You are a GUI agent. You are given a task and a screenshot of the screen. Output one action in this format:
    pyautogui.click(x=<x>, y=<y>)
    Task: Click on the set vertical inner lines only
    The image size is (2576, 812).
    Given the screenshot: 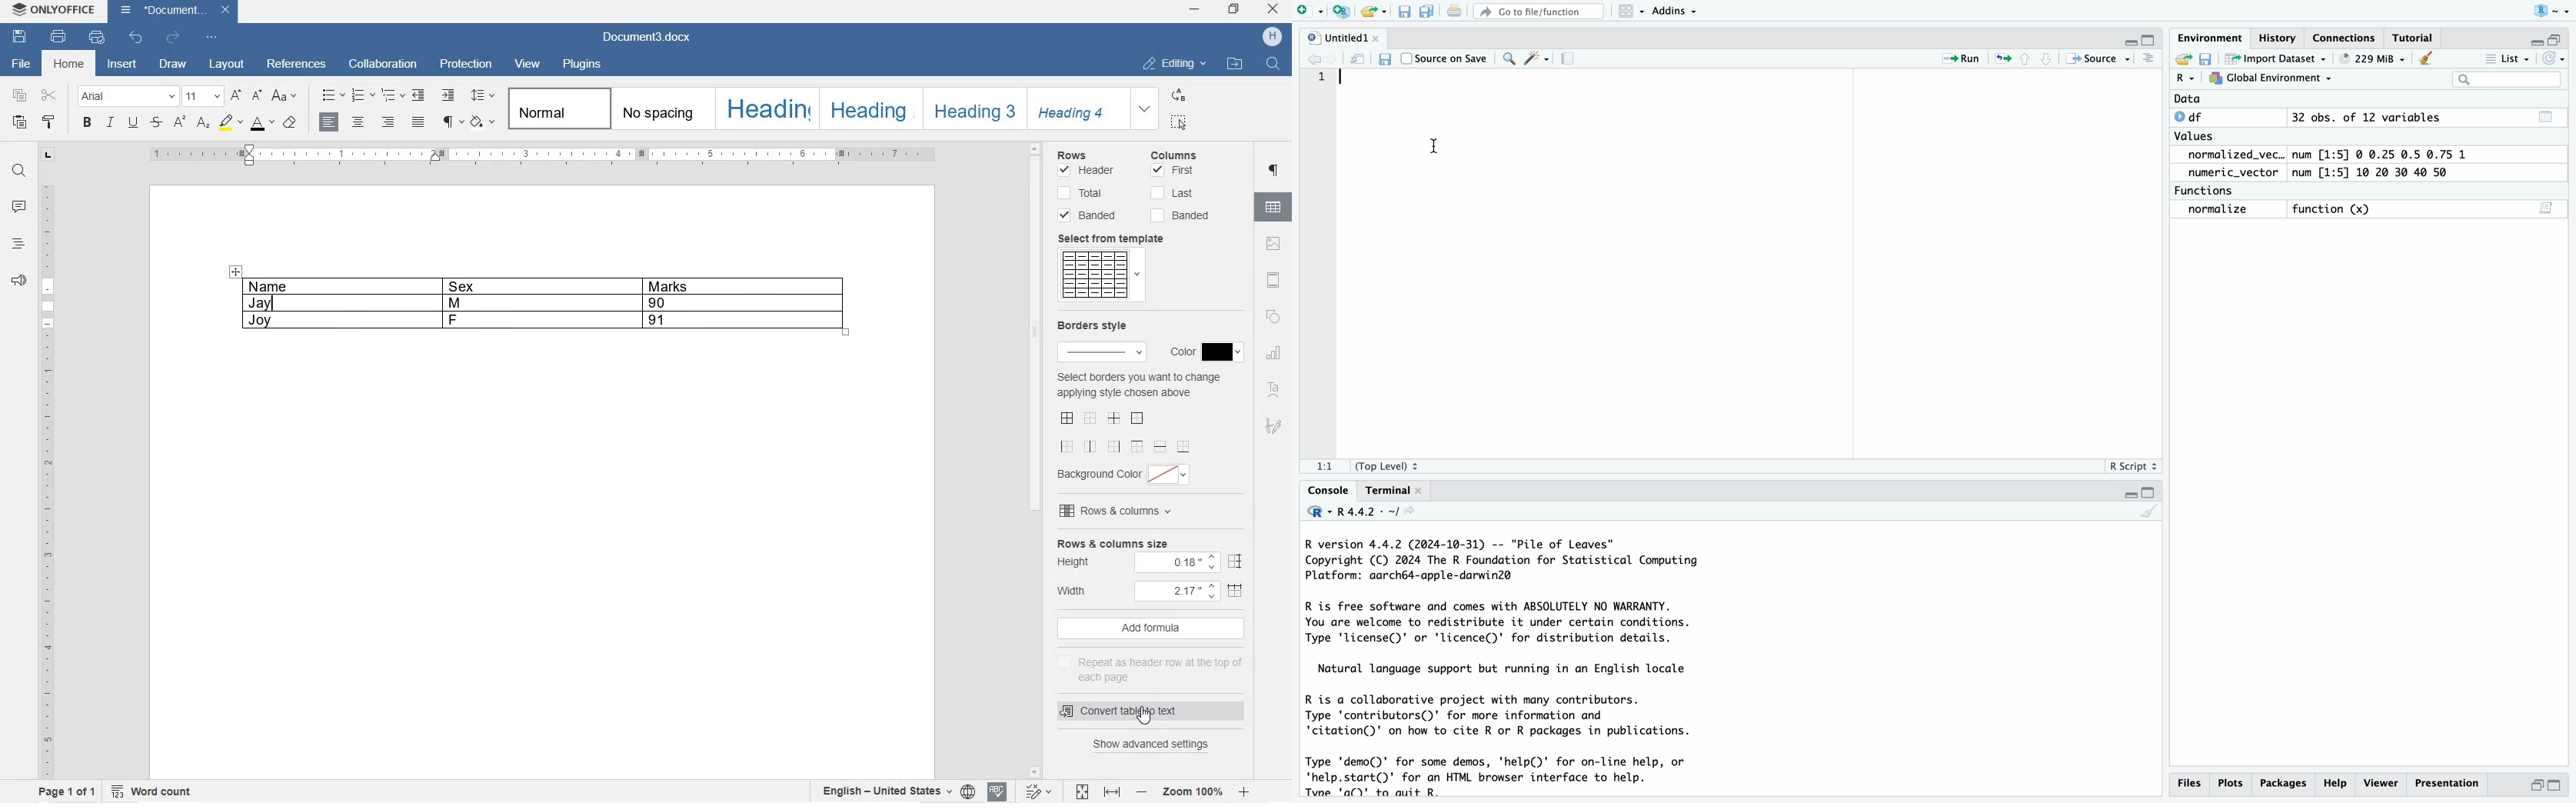 What is the action you would take?
    pyautogui.click(x=1090, y=445)
    